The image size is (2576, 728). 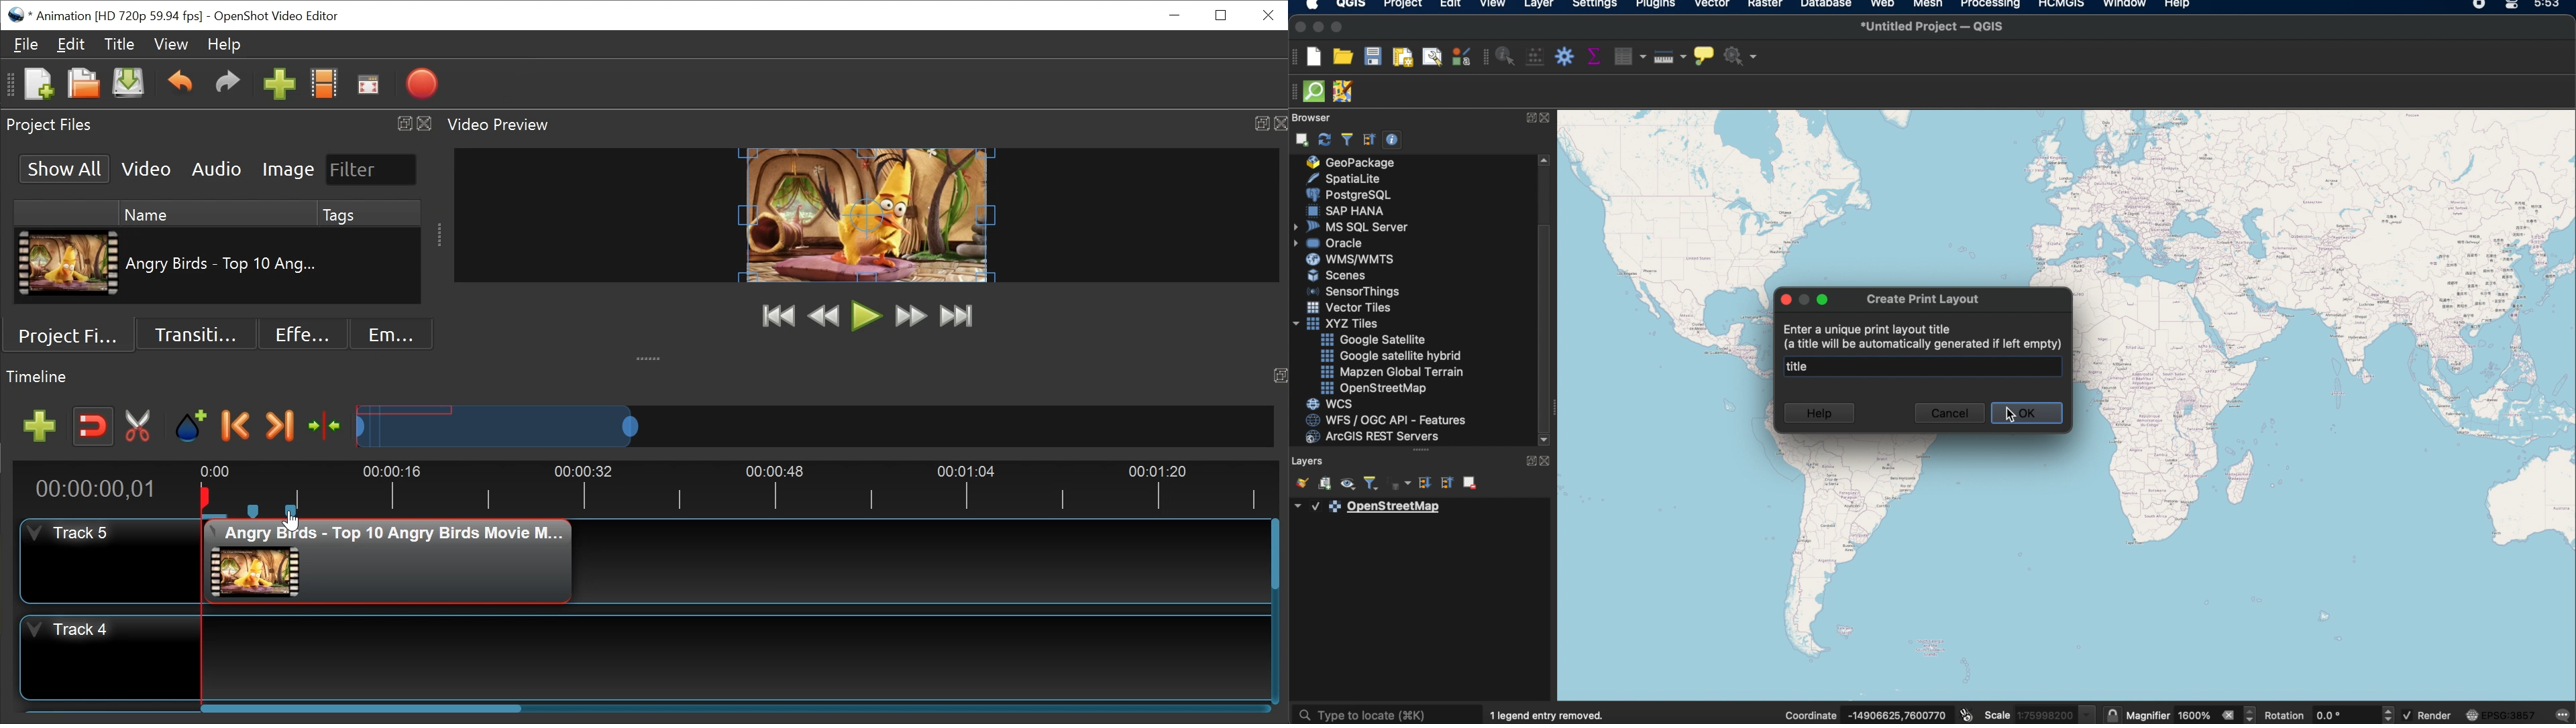 I want to click on Edit, so click(x=70, y=46).